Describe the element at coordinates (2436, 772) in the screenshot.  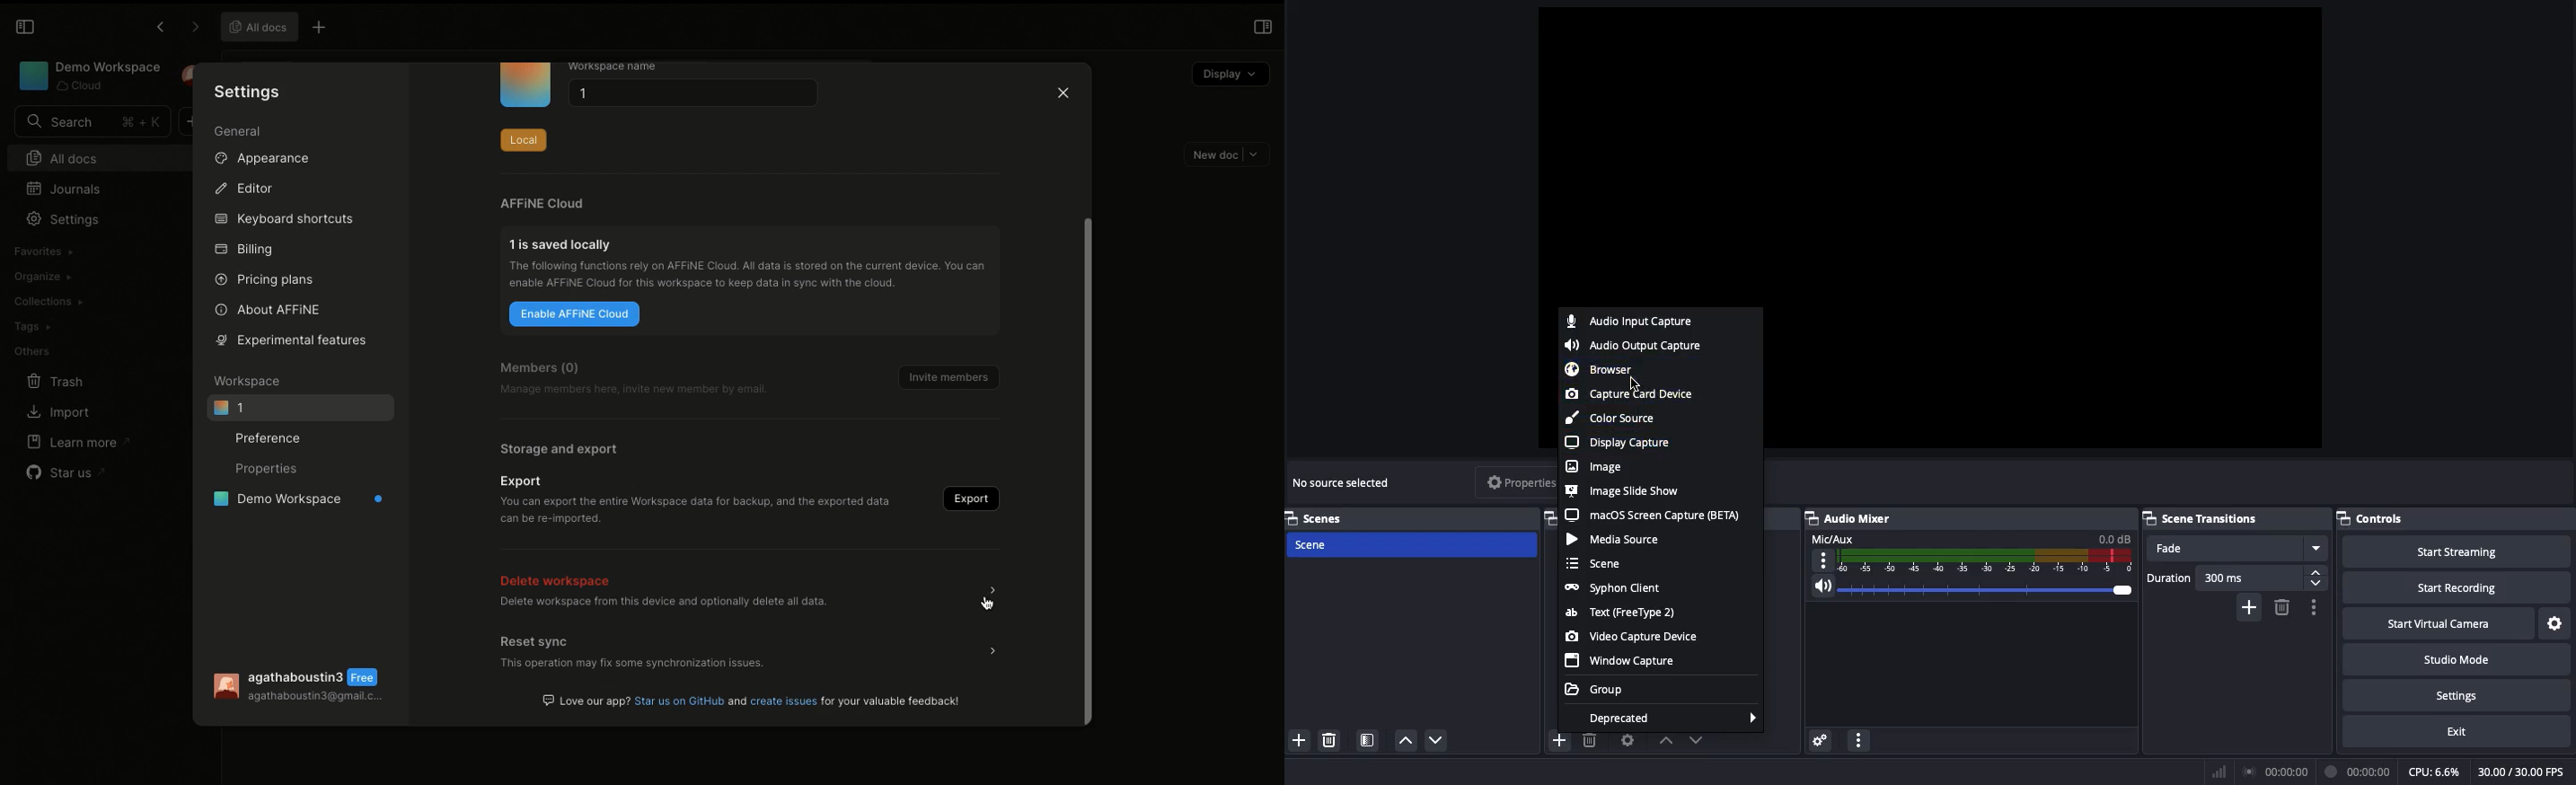
I see `CPU` at that location.